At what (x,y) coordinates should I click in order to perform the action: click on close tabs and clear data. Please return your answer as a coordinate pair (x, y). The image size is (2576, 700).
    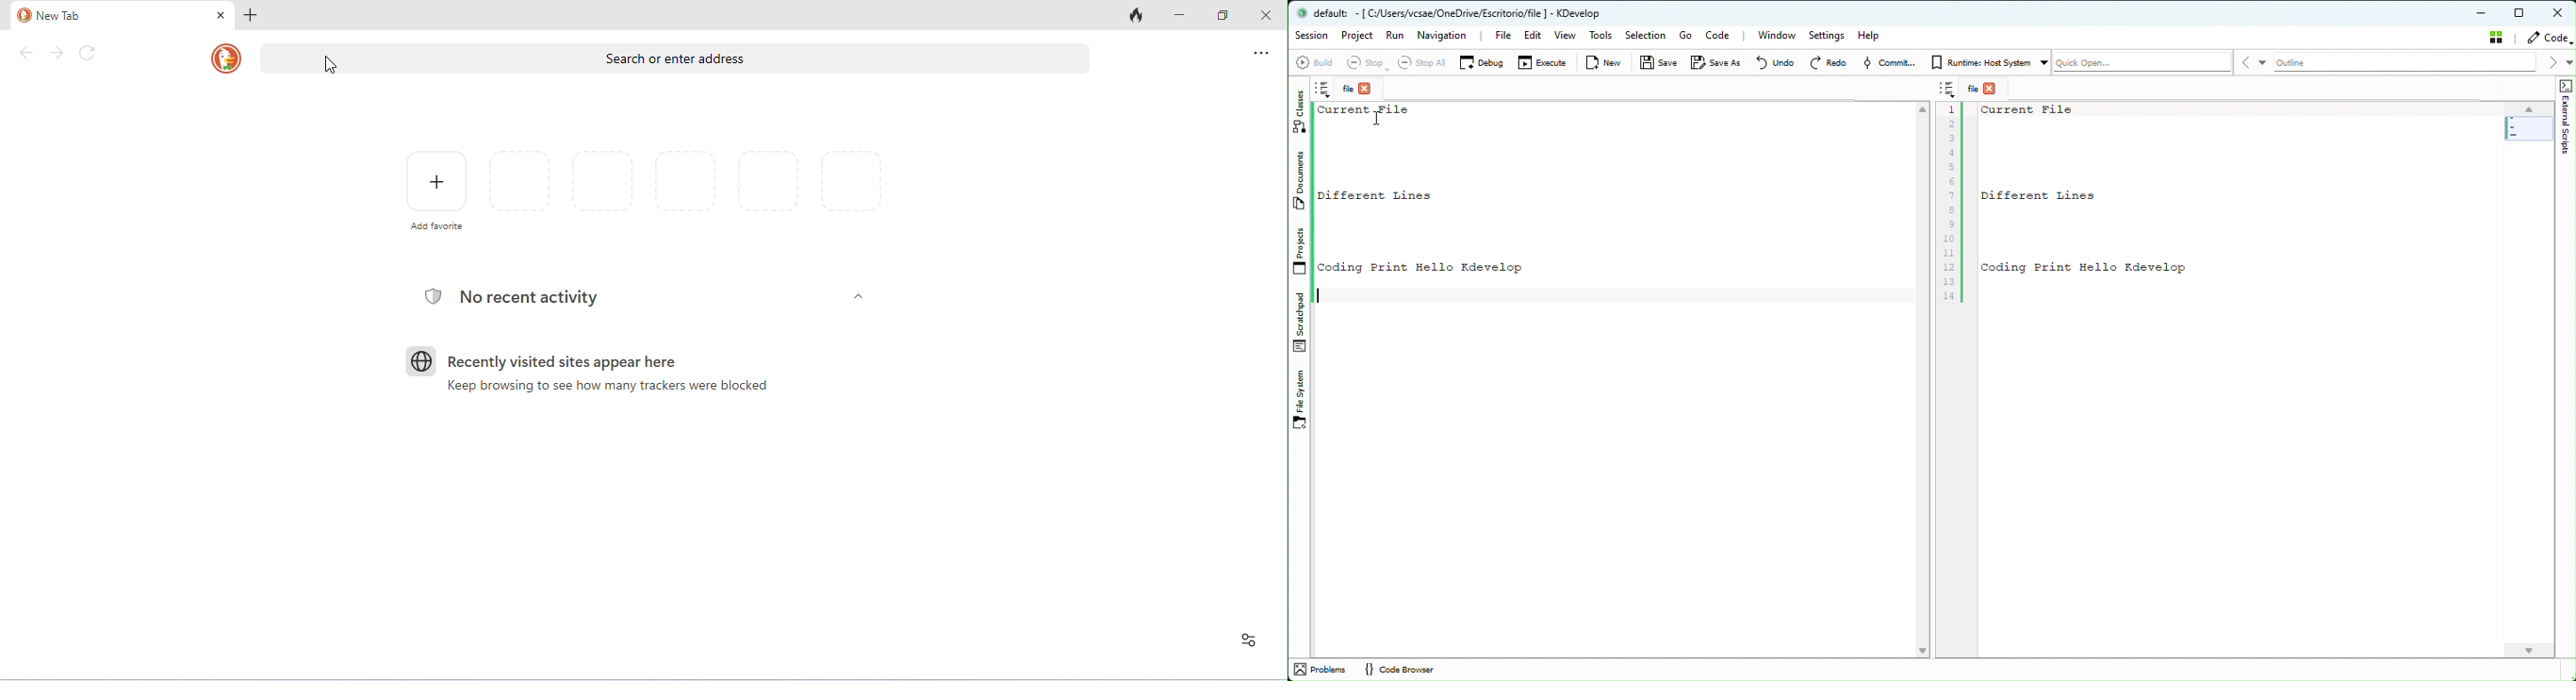
    Looking at the image, I should click on (1137, 14).